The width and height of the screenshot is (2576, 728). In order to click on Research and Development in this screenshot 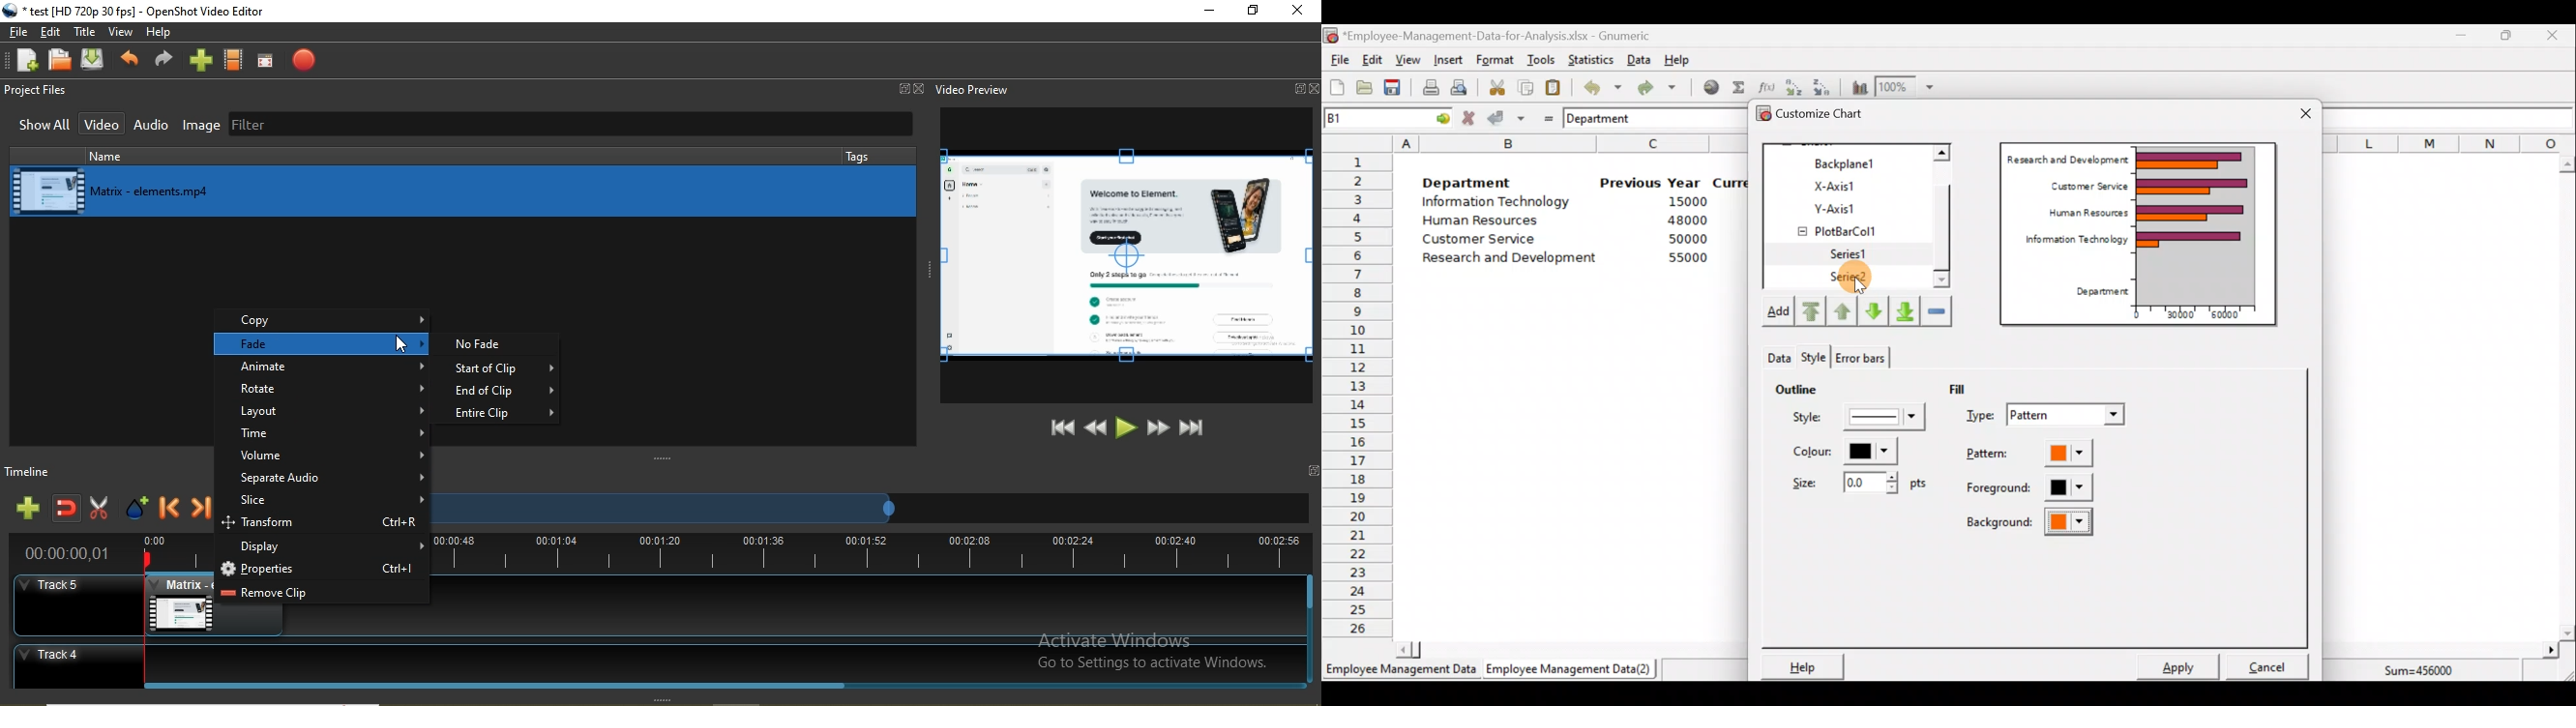, I will do `click(1514, 260)`.